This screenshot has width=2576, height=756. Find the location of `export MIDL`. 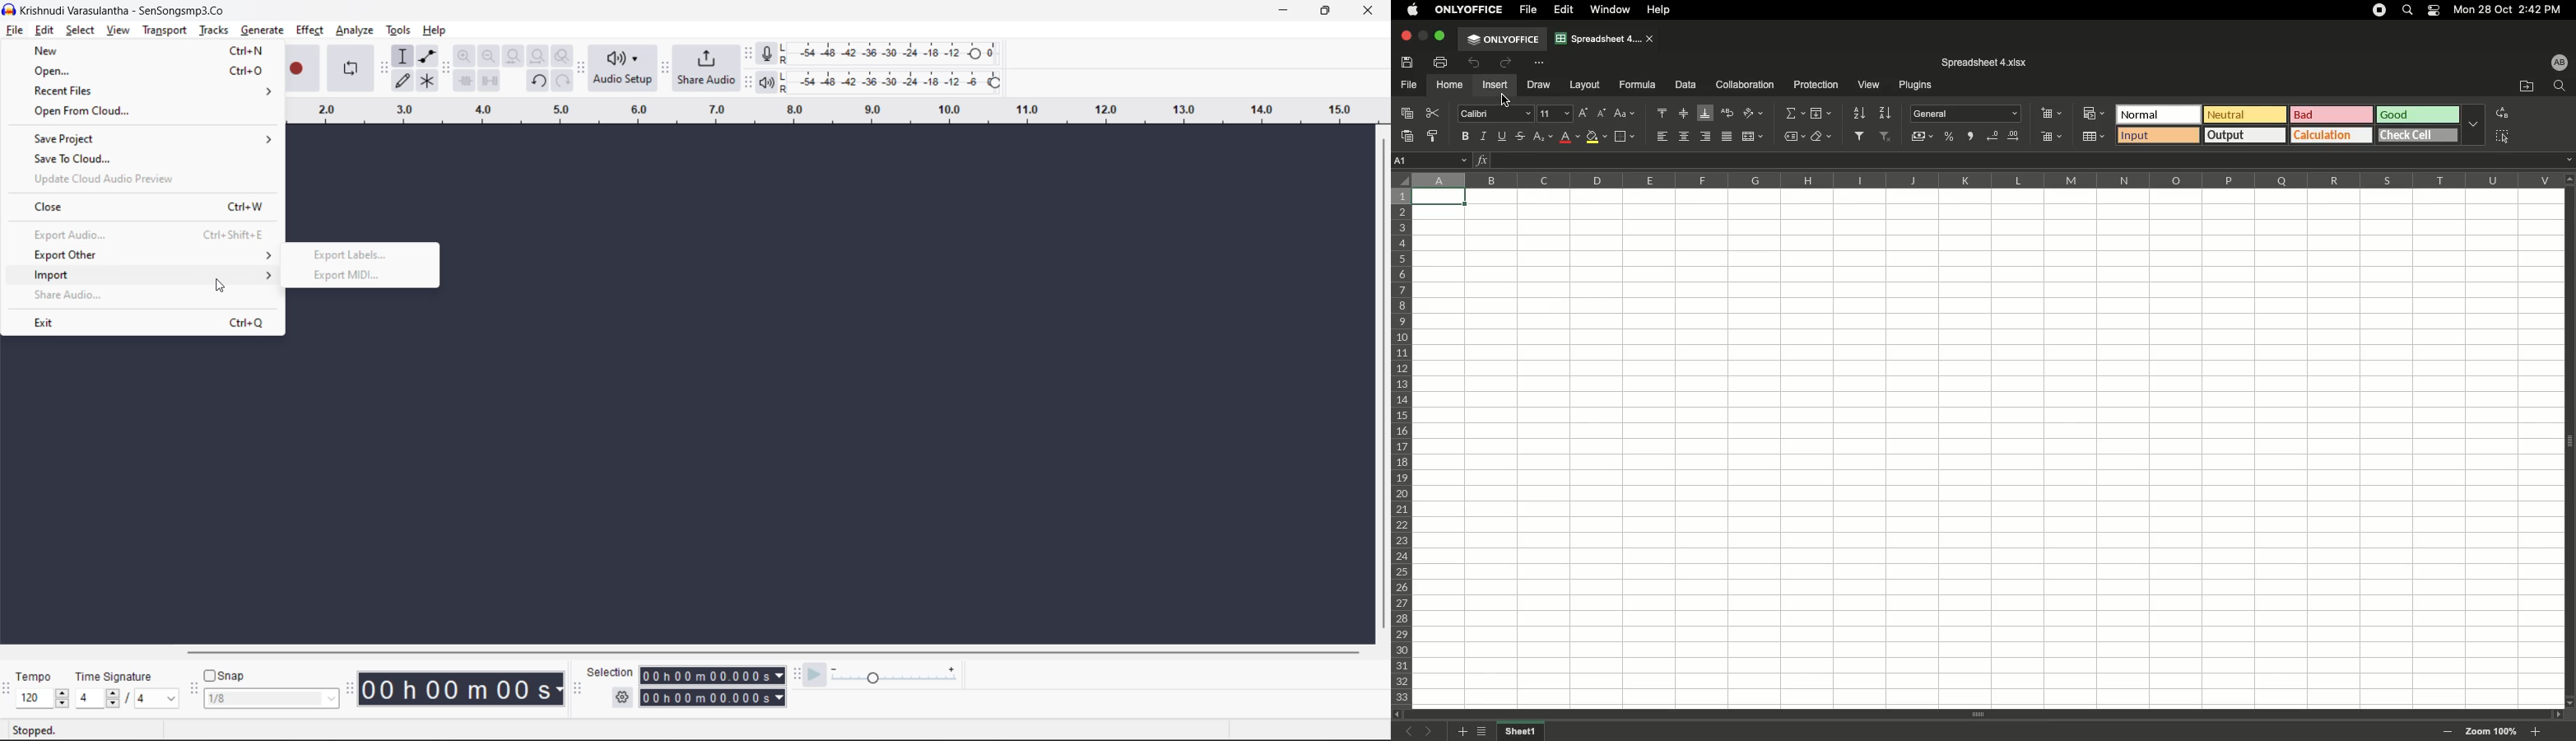

export MIDL is located at coordinates (344, 276).